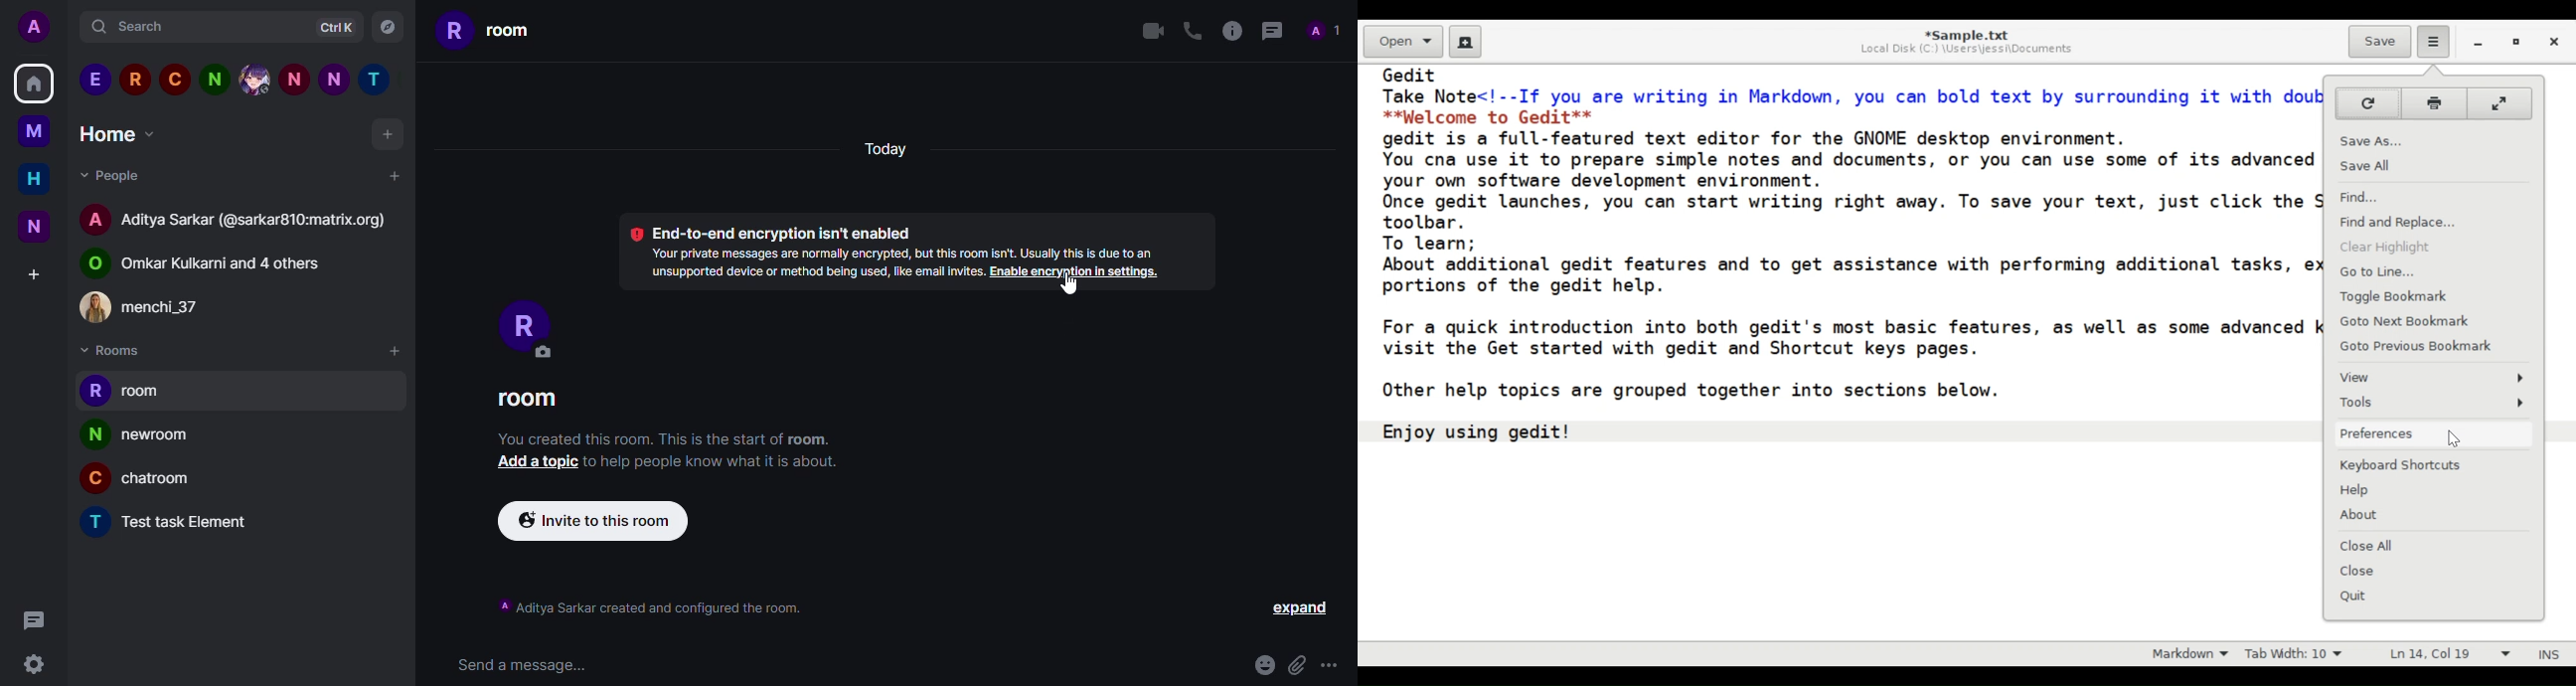 This screenshot has width=2576, height=700. What do you see at coordinates (1403, 41) in the screenshot?
I see `Open` at bounding box center [1403, 41].